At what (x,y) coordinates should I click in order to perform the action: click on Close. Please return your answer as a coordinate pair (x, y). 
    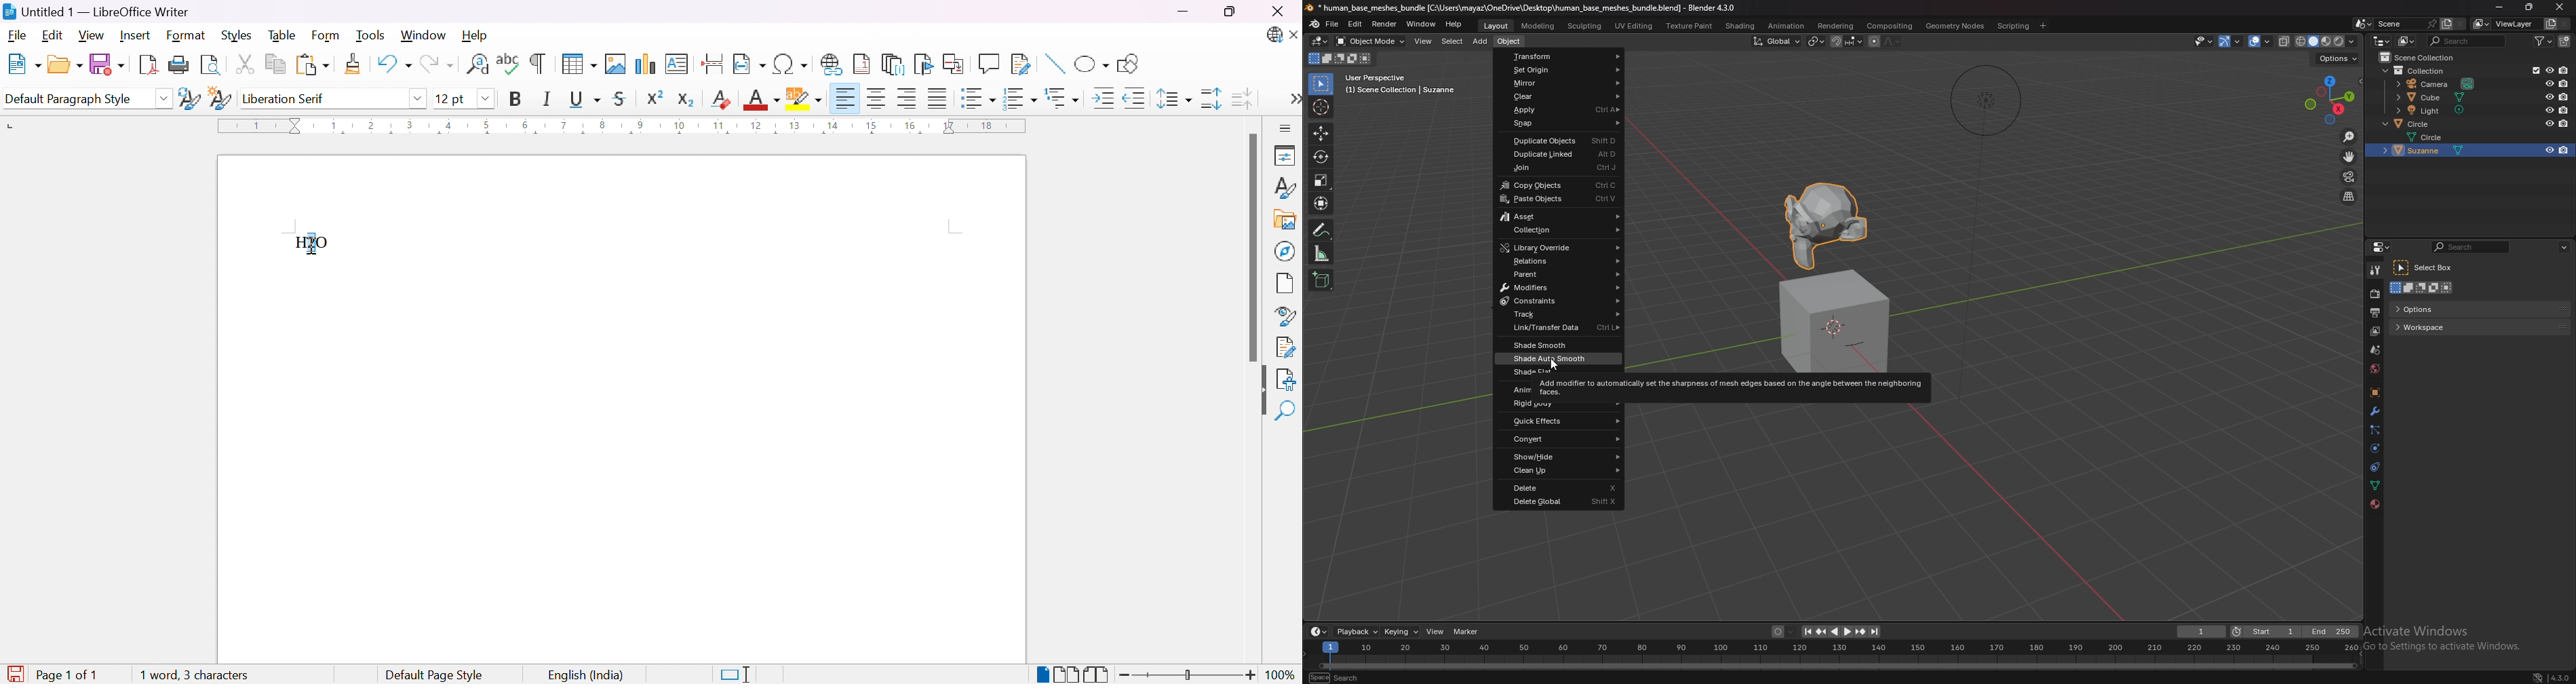
    Looking at the image, I should click on (1277, 12).